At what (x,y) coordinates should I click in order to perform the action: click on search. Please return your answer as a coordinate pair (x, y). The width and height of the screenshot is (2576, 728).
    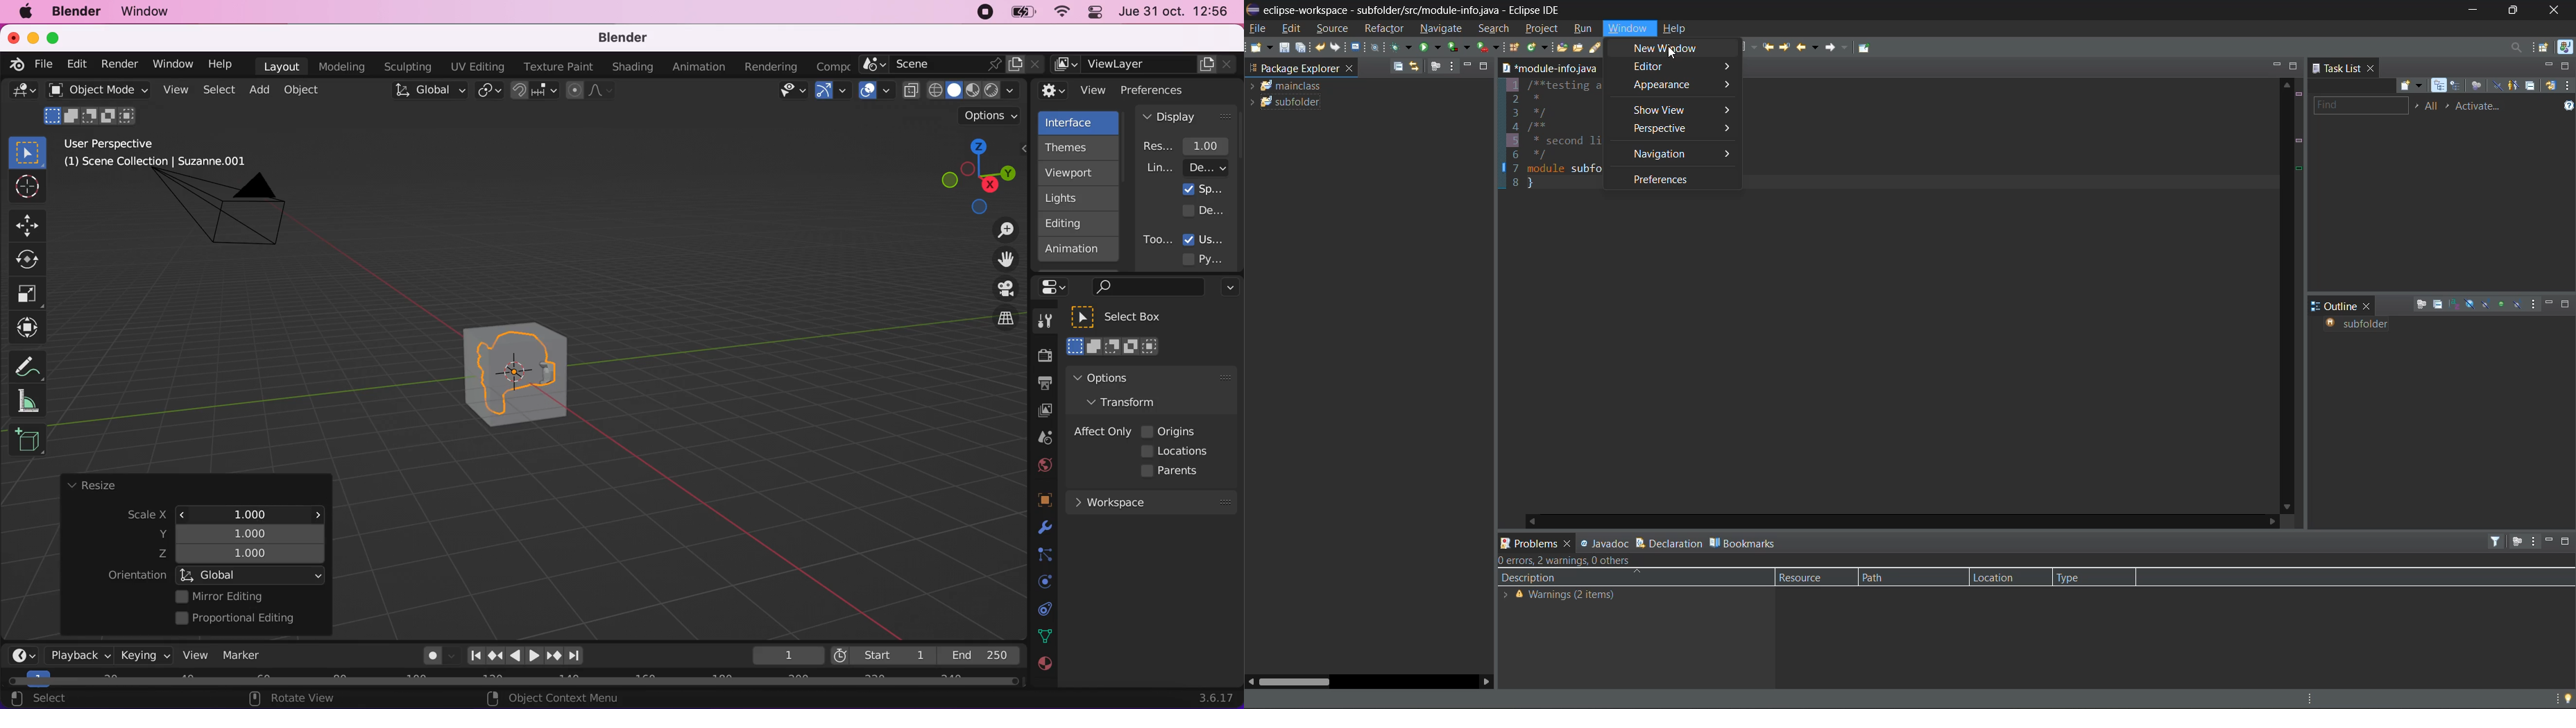
    Looking at the image, I should click on (1146, 288).